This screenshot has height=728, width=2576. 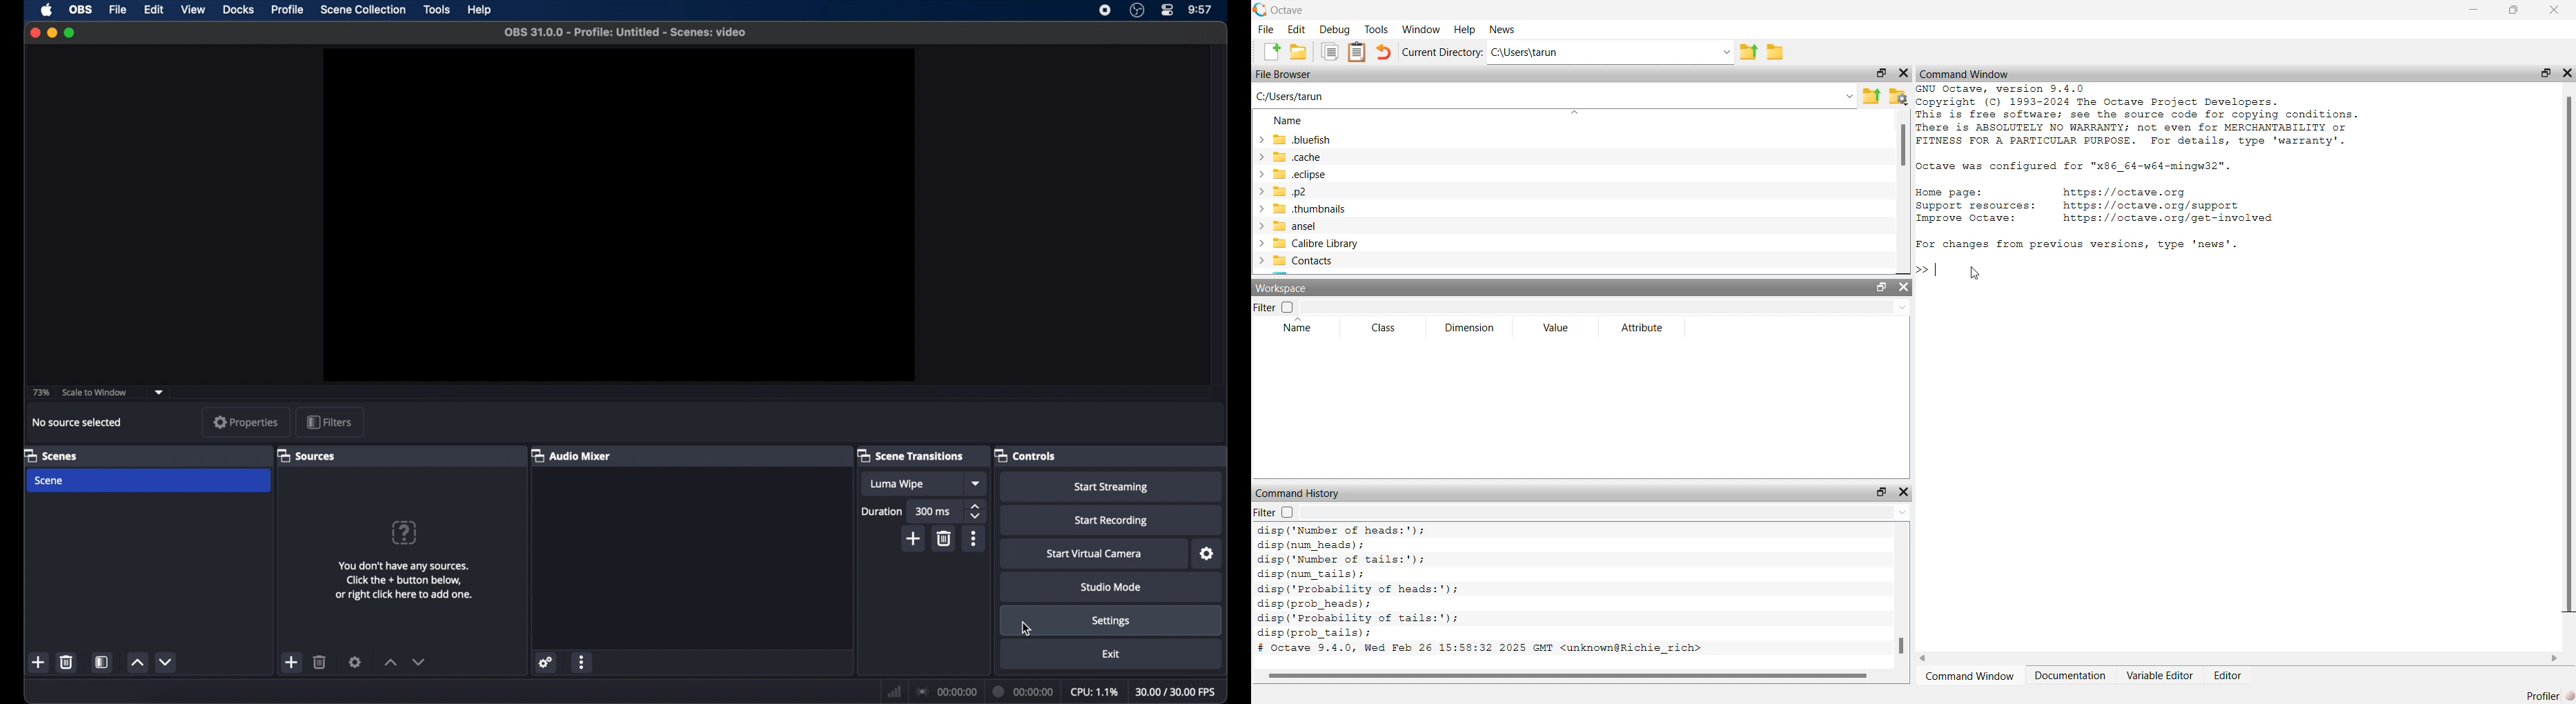 What do you see at coordinates (48, 10) in the screenshot?
I see `apple icon` at bounding box center [48, 10].